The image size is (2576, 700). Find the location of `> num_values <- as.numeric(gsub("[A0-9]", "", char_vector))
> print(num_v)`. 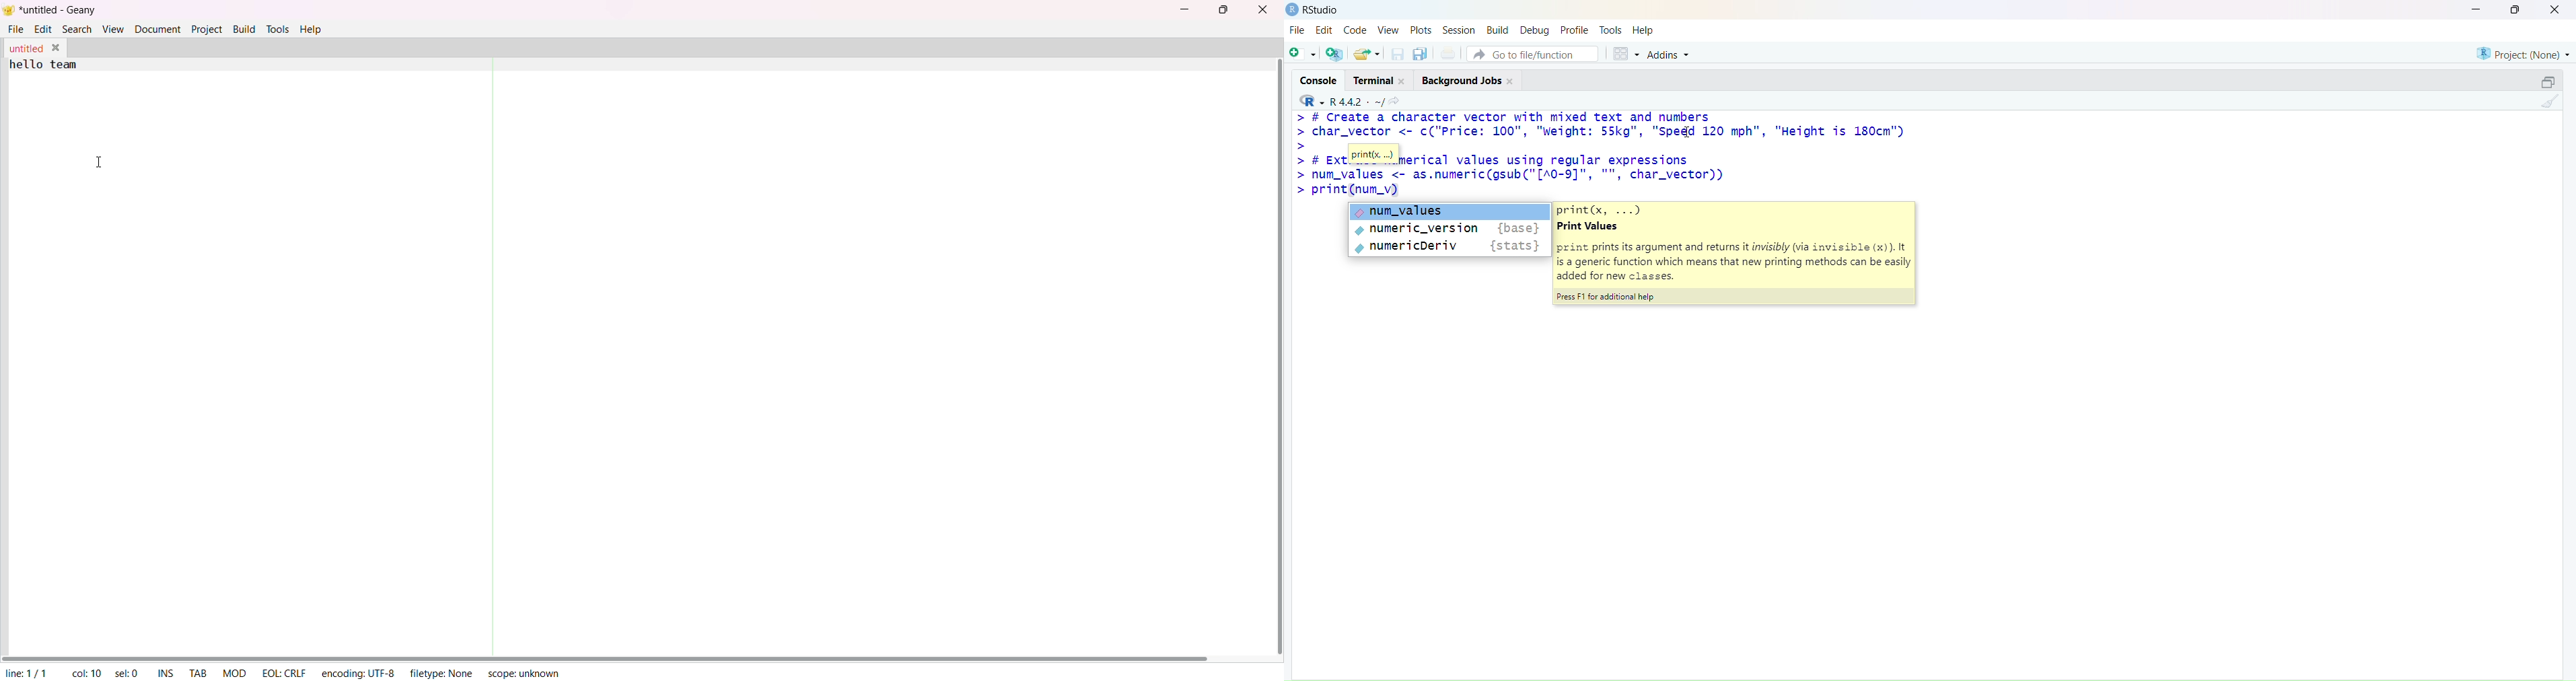

> num_values <- as.numeric(gsub("[A0-9]", "", char_vector))
> print(num_v) is located at coordinates (1509, 183).